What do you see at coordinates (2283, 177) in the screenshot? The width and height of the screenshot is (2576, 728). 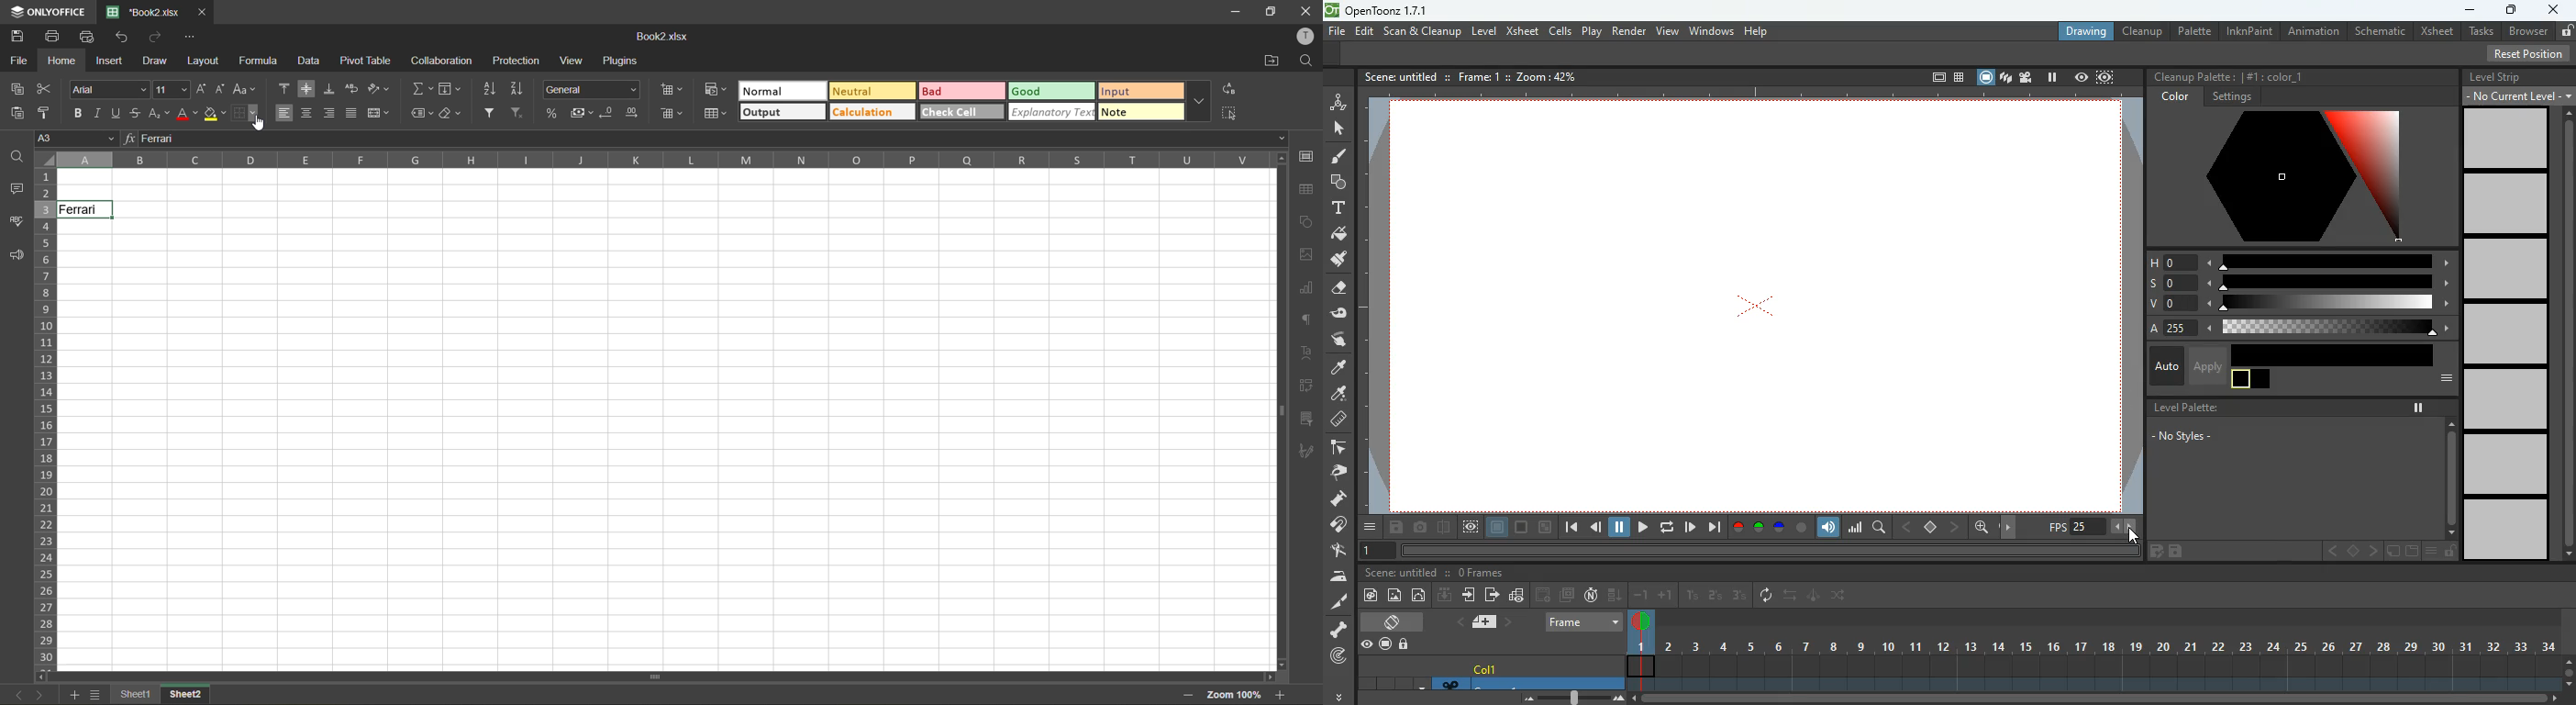 I see `color` at bounding box center [2283, 177].